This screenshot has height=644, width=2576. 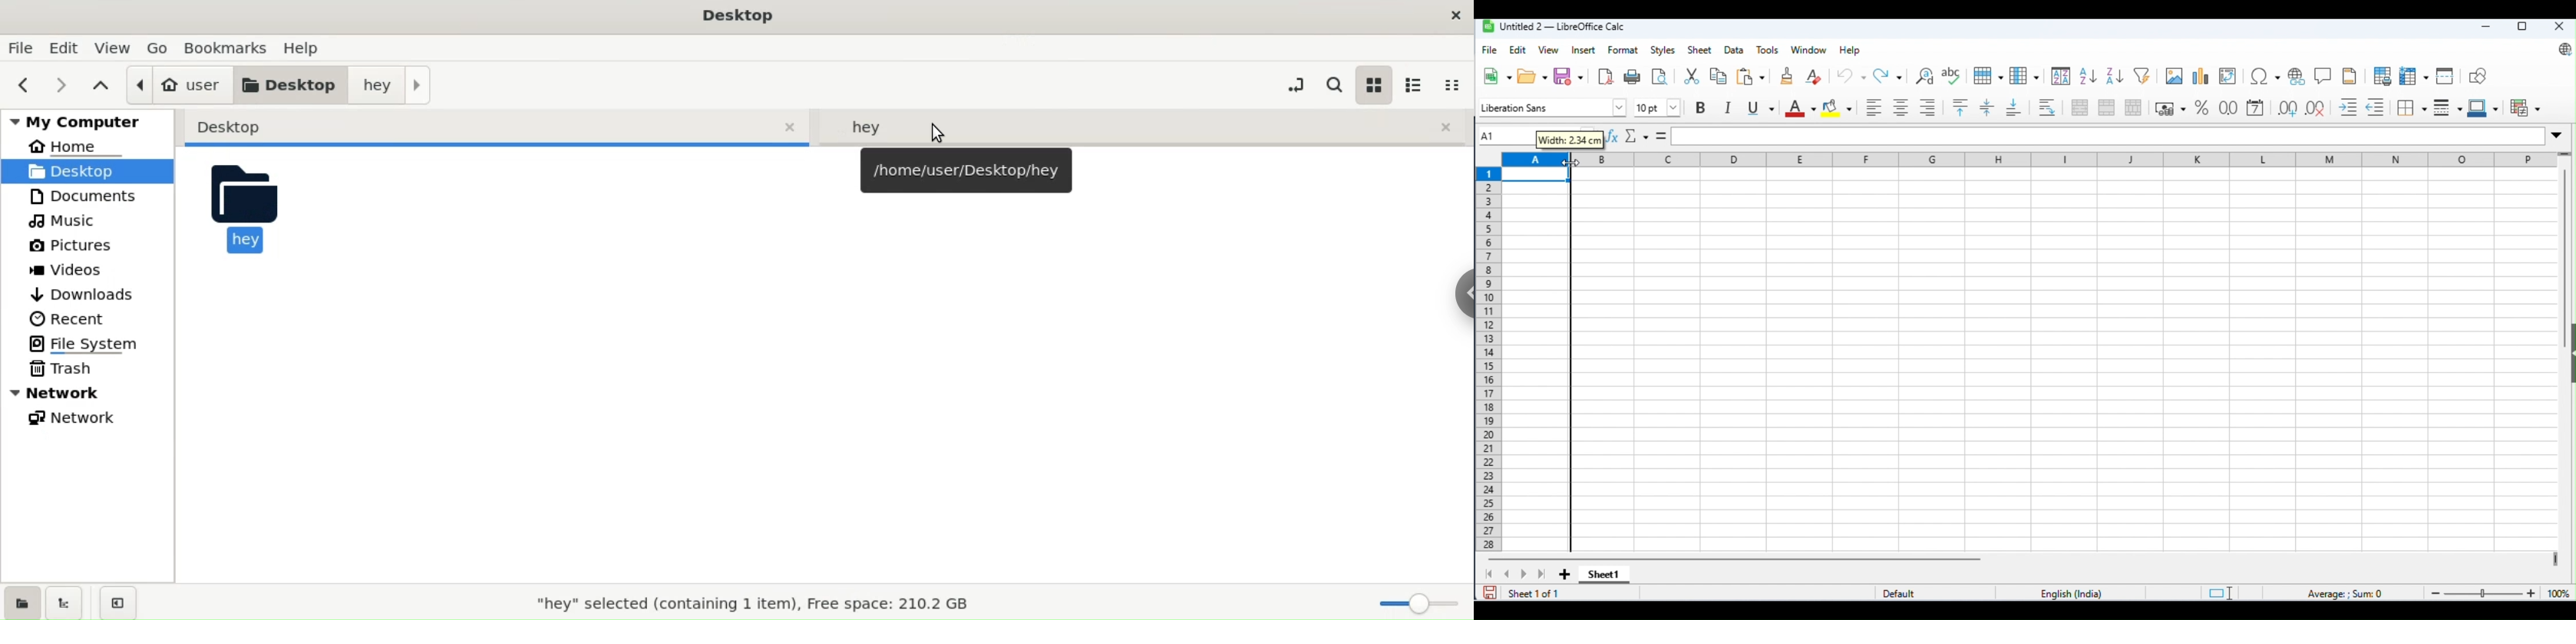 I want to click on font color, so click(x=1800, y=108).